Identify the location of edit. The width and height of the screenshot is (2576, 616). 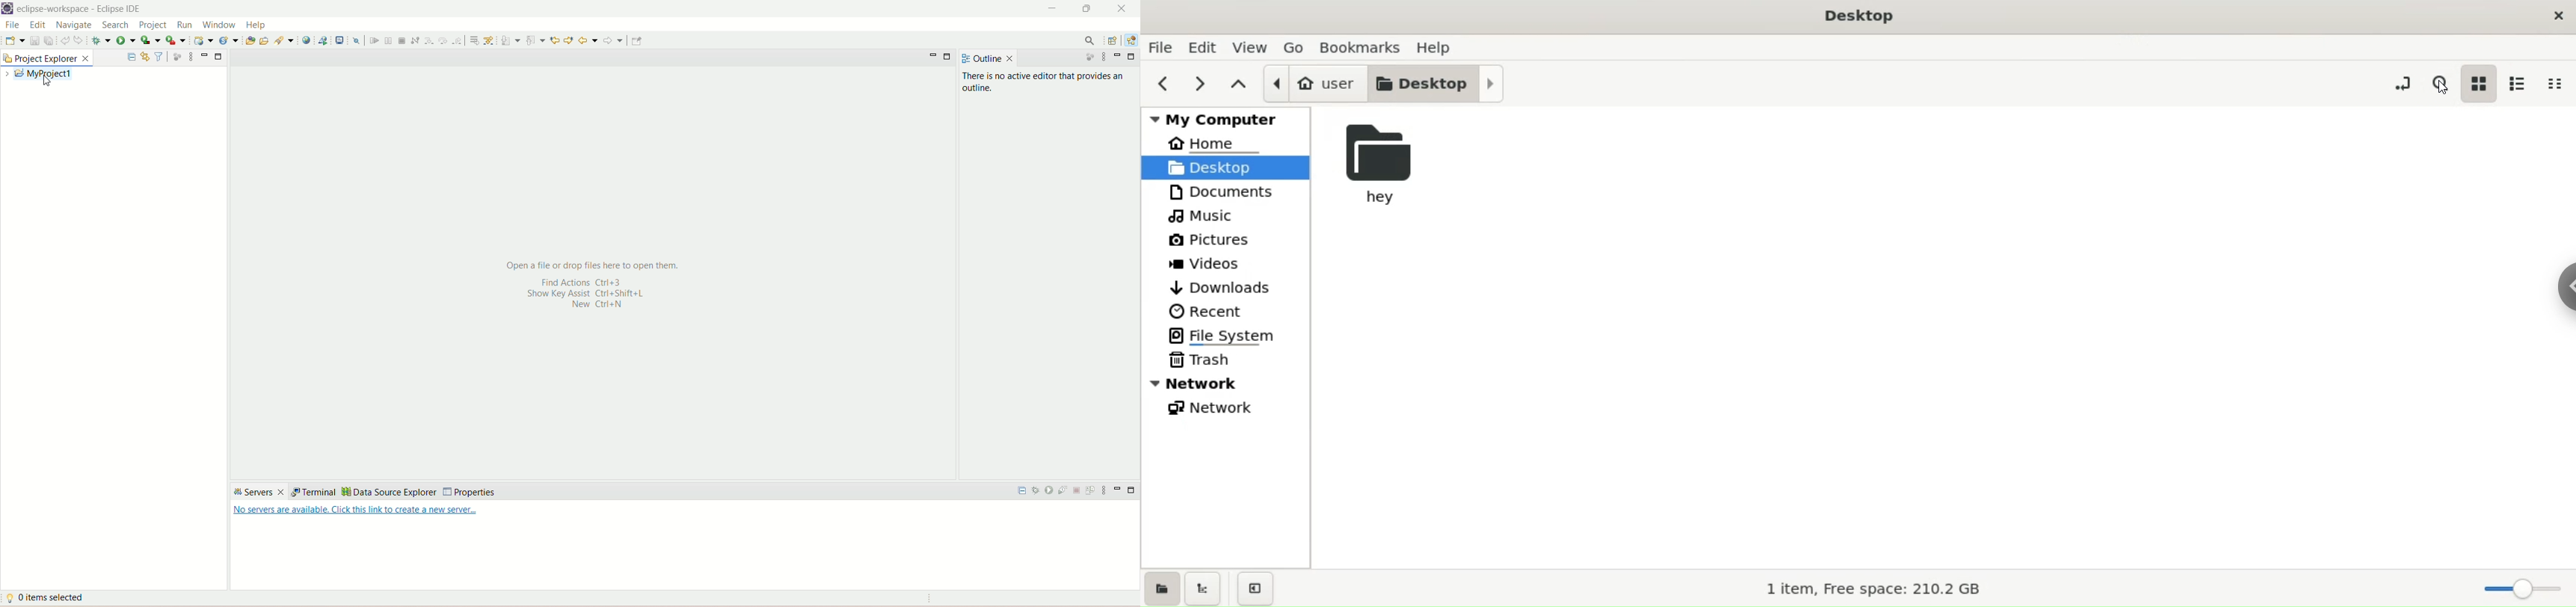
(1203, 47).